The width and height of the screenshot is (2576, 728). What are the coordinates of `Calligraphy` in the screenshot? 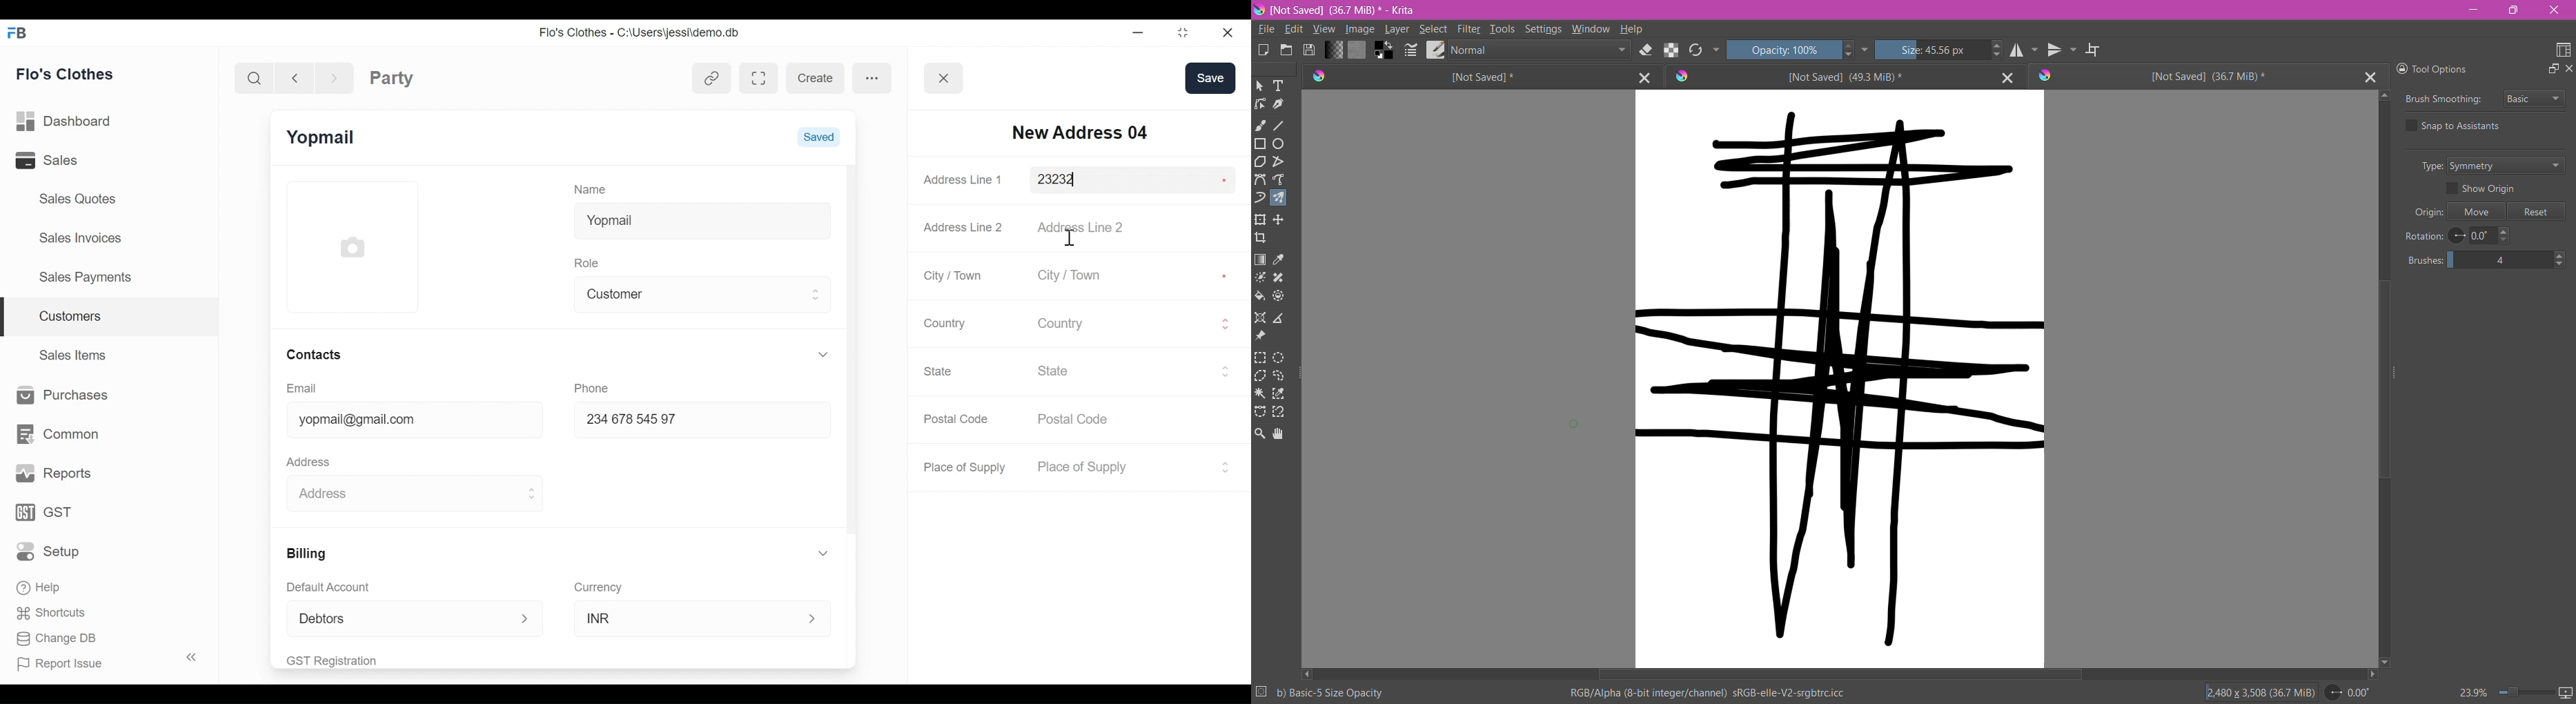 It's located at (1281, 104).